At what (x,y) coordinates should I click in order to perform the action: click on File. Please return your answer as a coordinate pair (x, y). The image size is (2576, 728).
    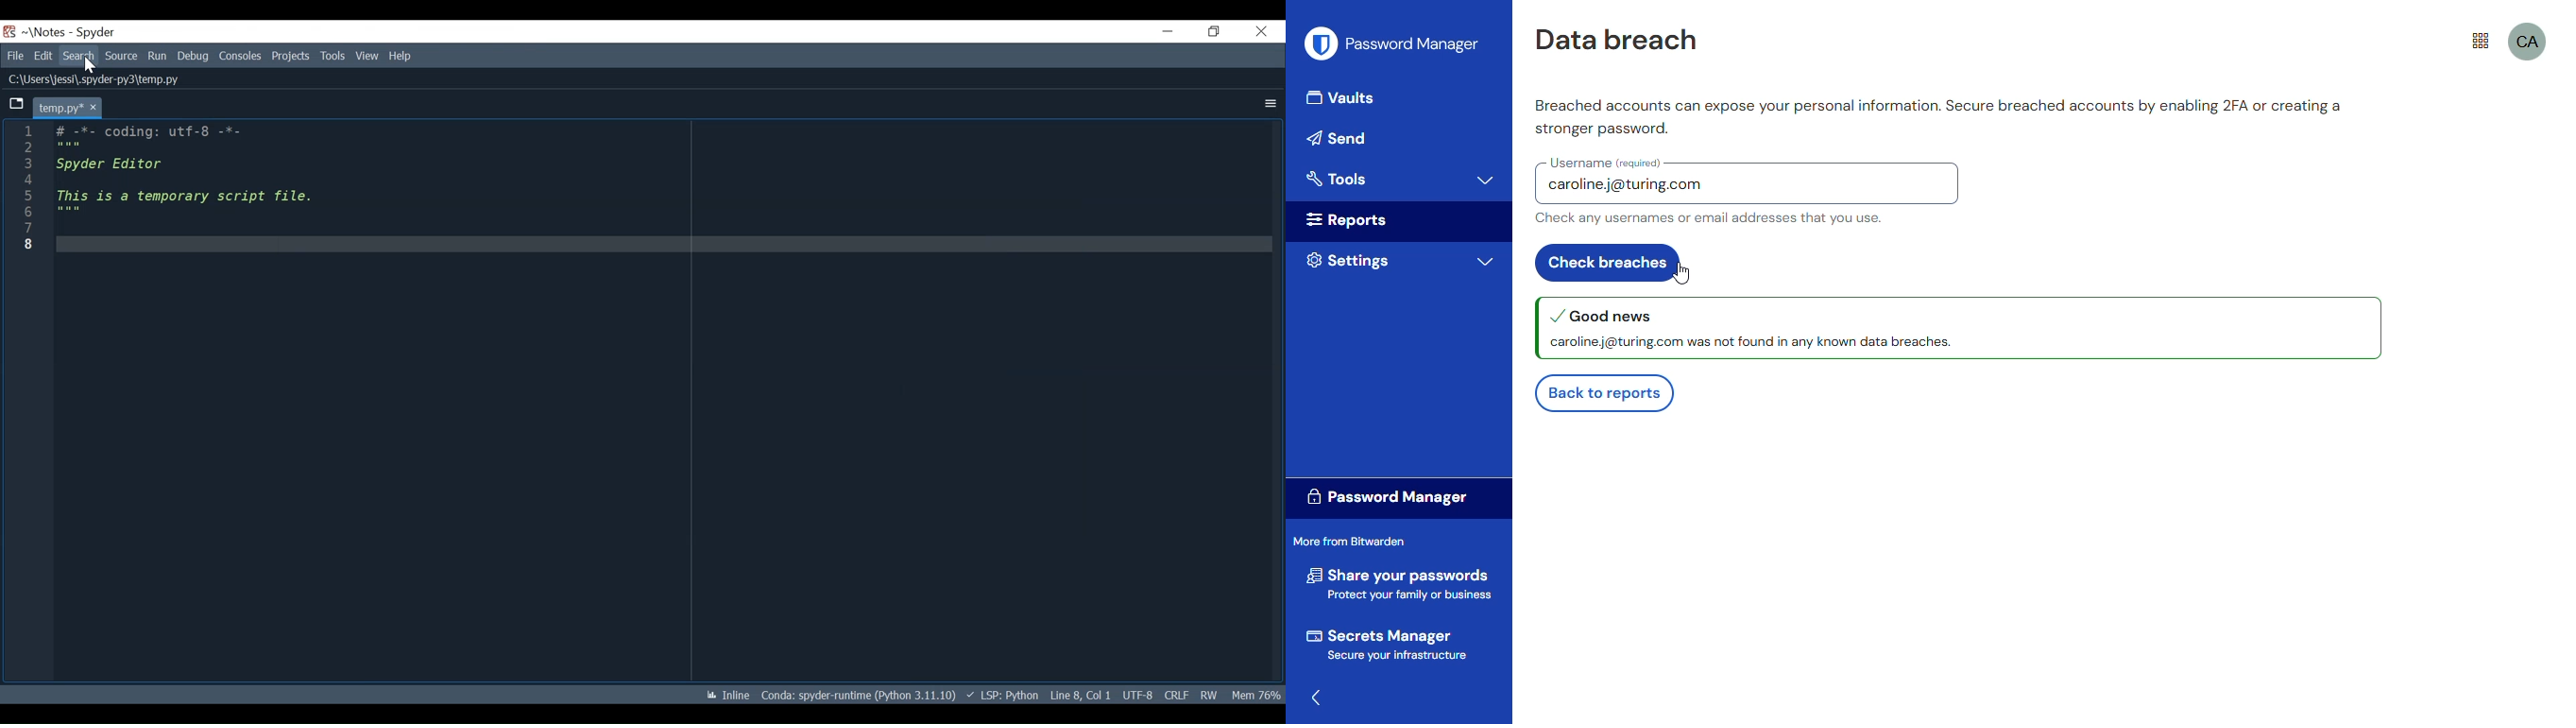
    Looking at the image, I should click on (13, 55).